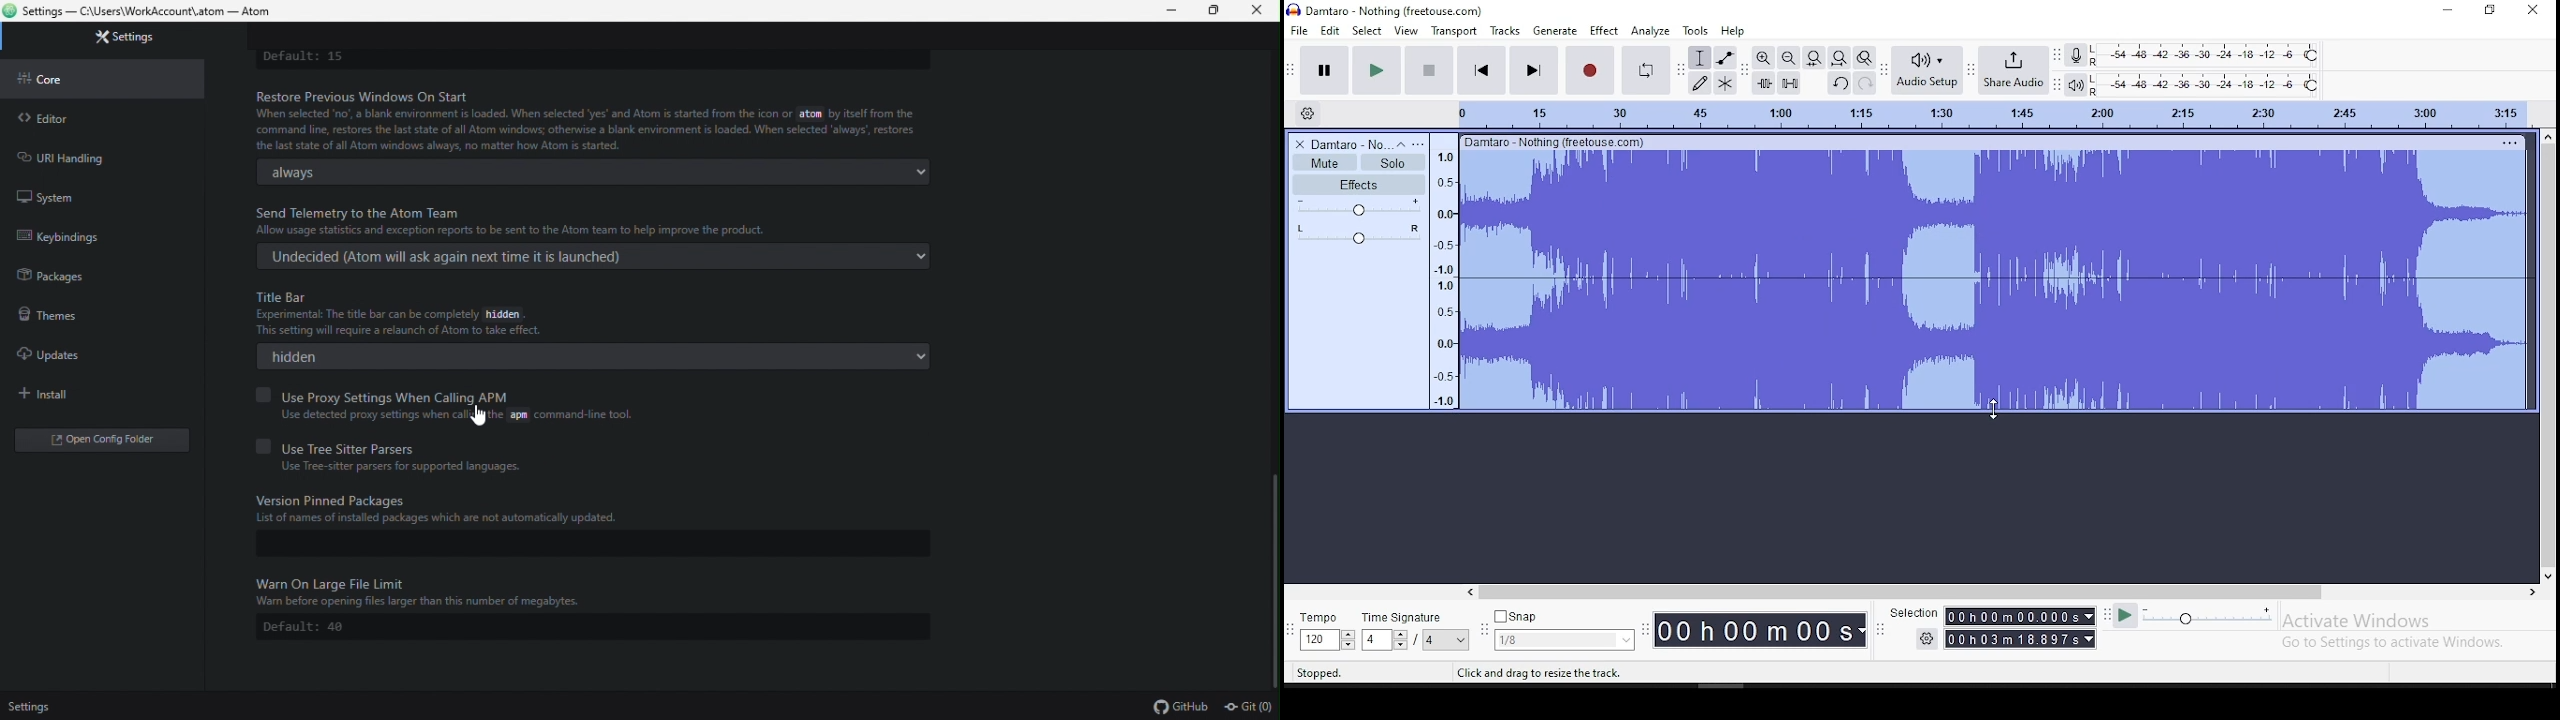 Image resolution: width=2576 pixels, height=728 pixels. Describe the element at coordinates (1504, 31) in the screenshot. I see `tracks` at that location.